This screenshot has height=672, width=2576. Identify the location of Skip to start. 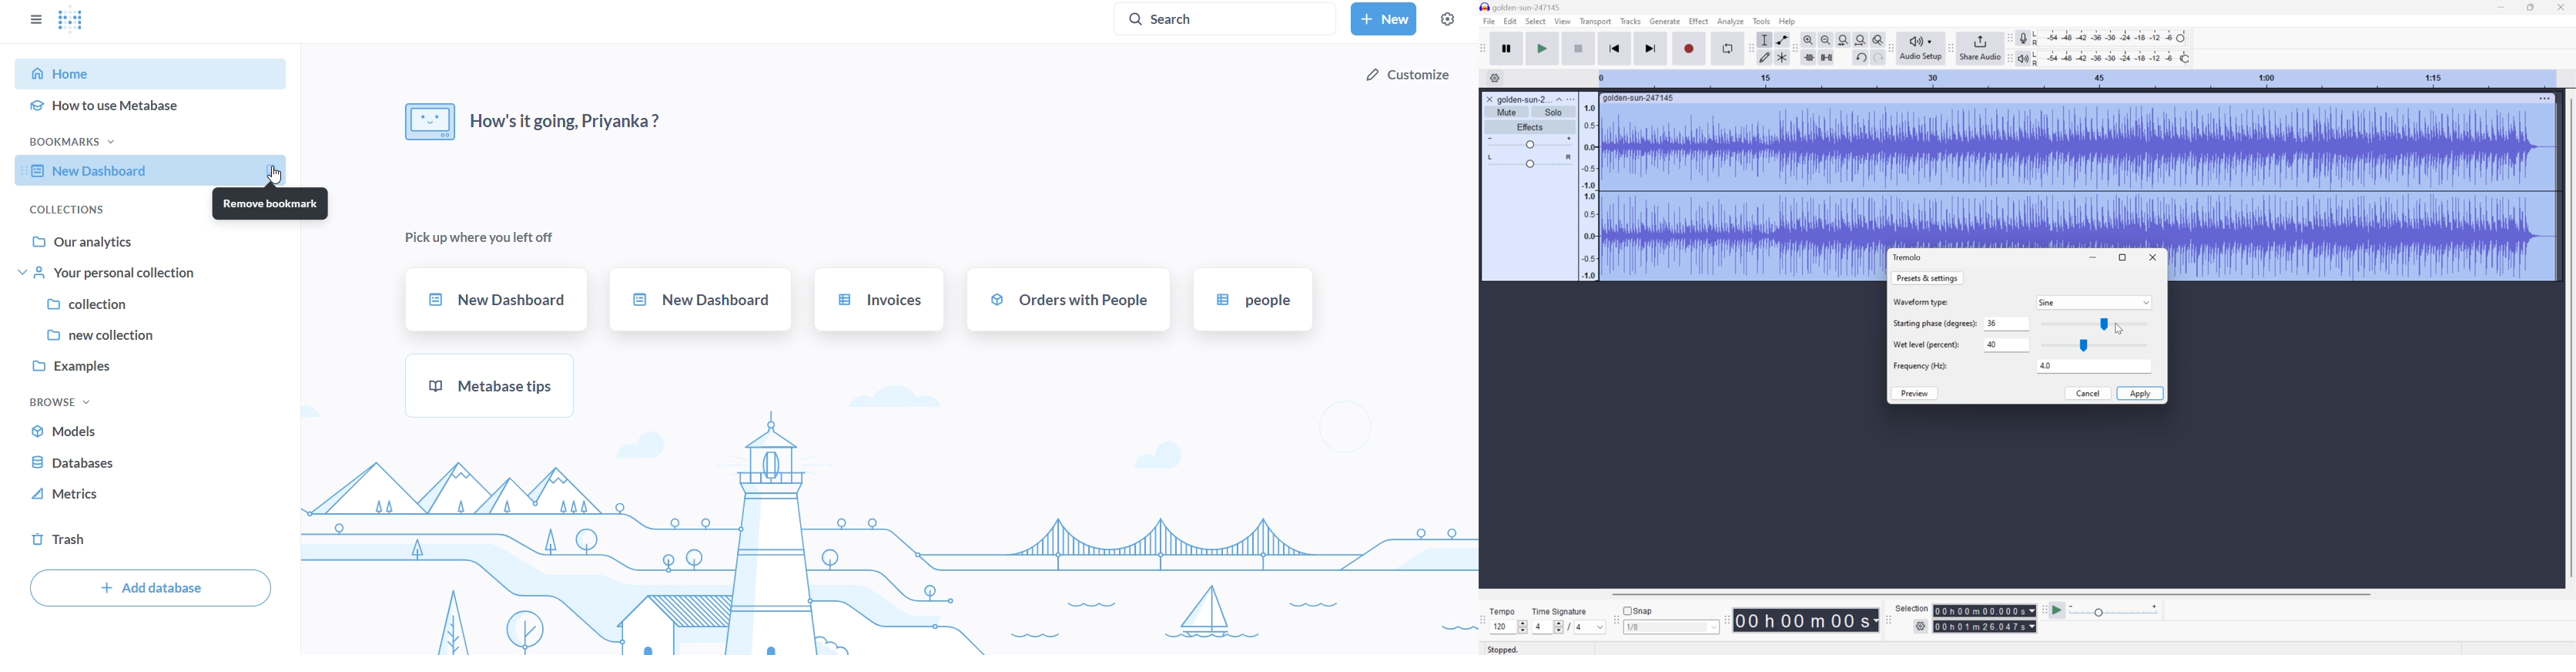
(1614, 48).